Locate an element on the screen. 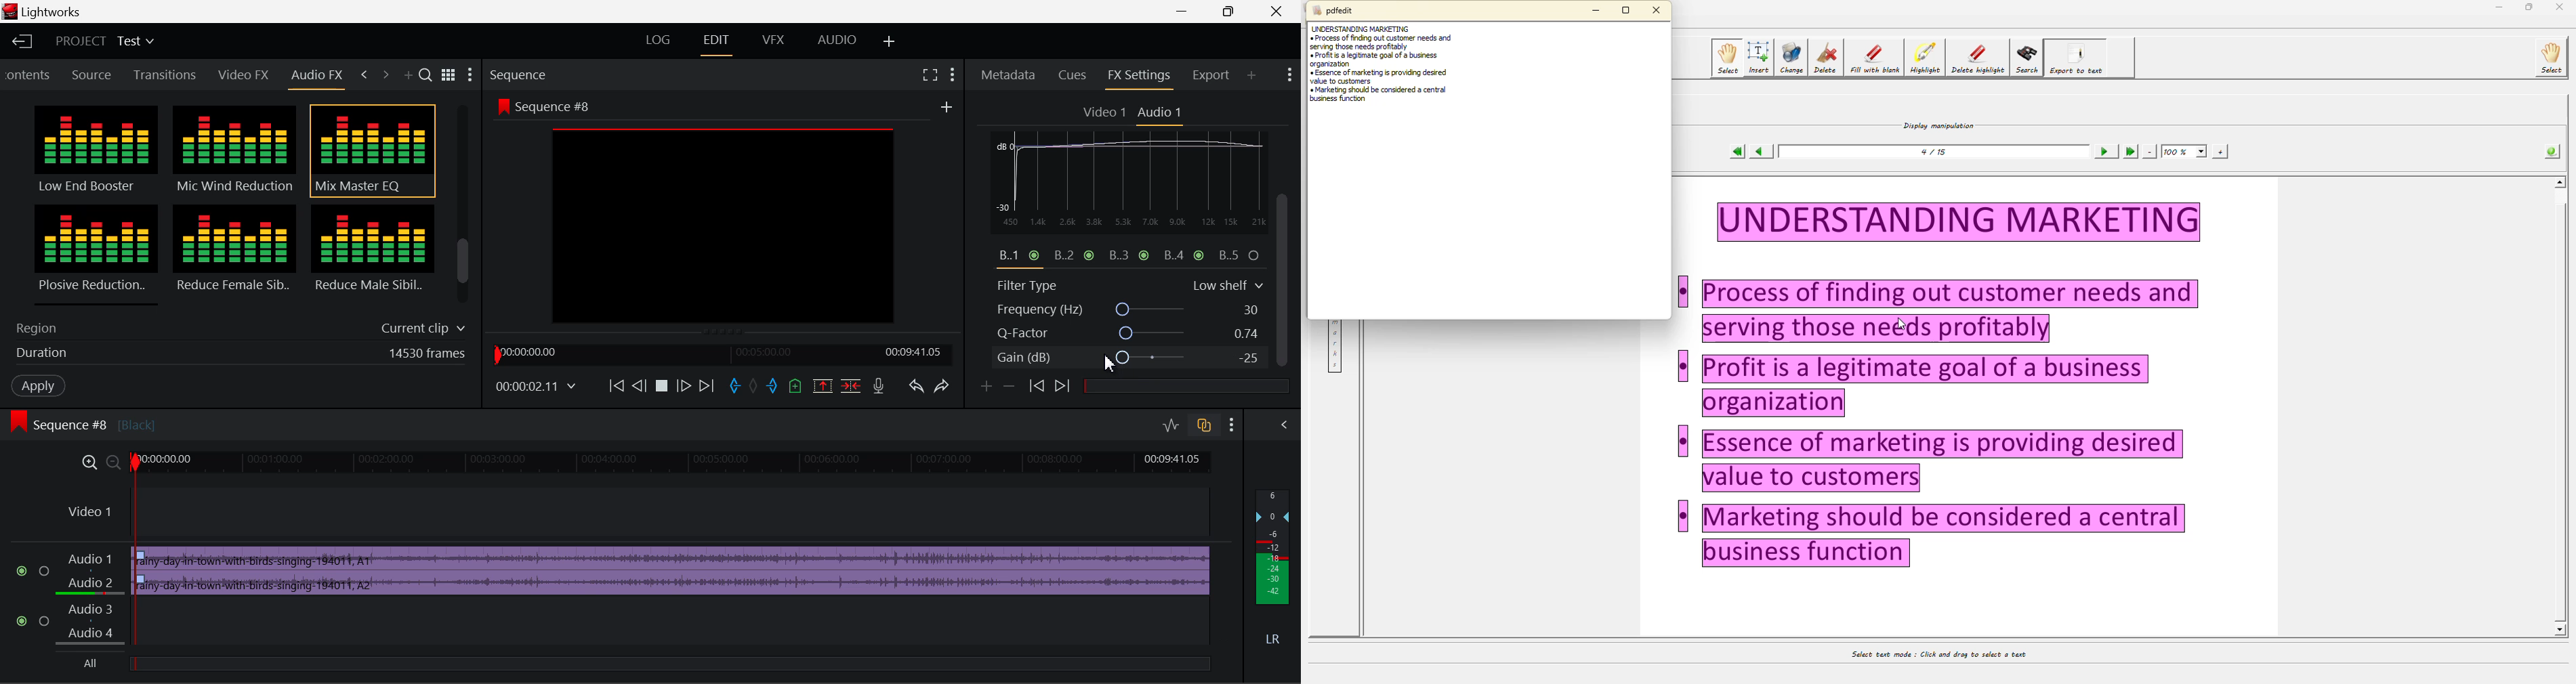 This screenshot has width=2576, height=700. Show Settings is located at coordinates (953, 74).